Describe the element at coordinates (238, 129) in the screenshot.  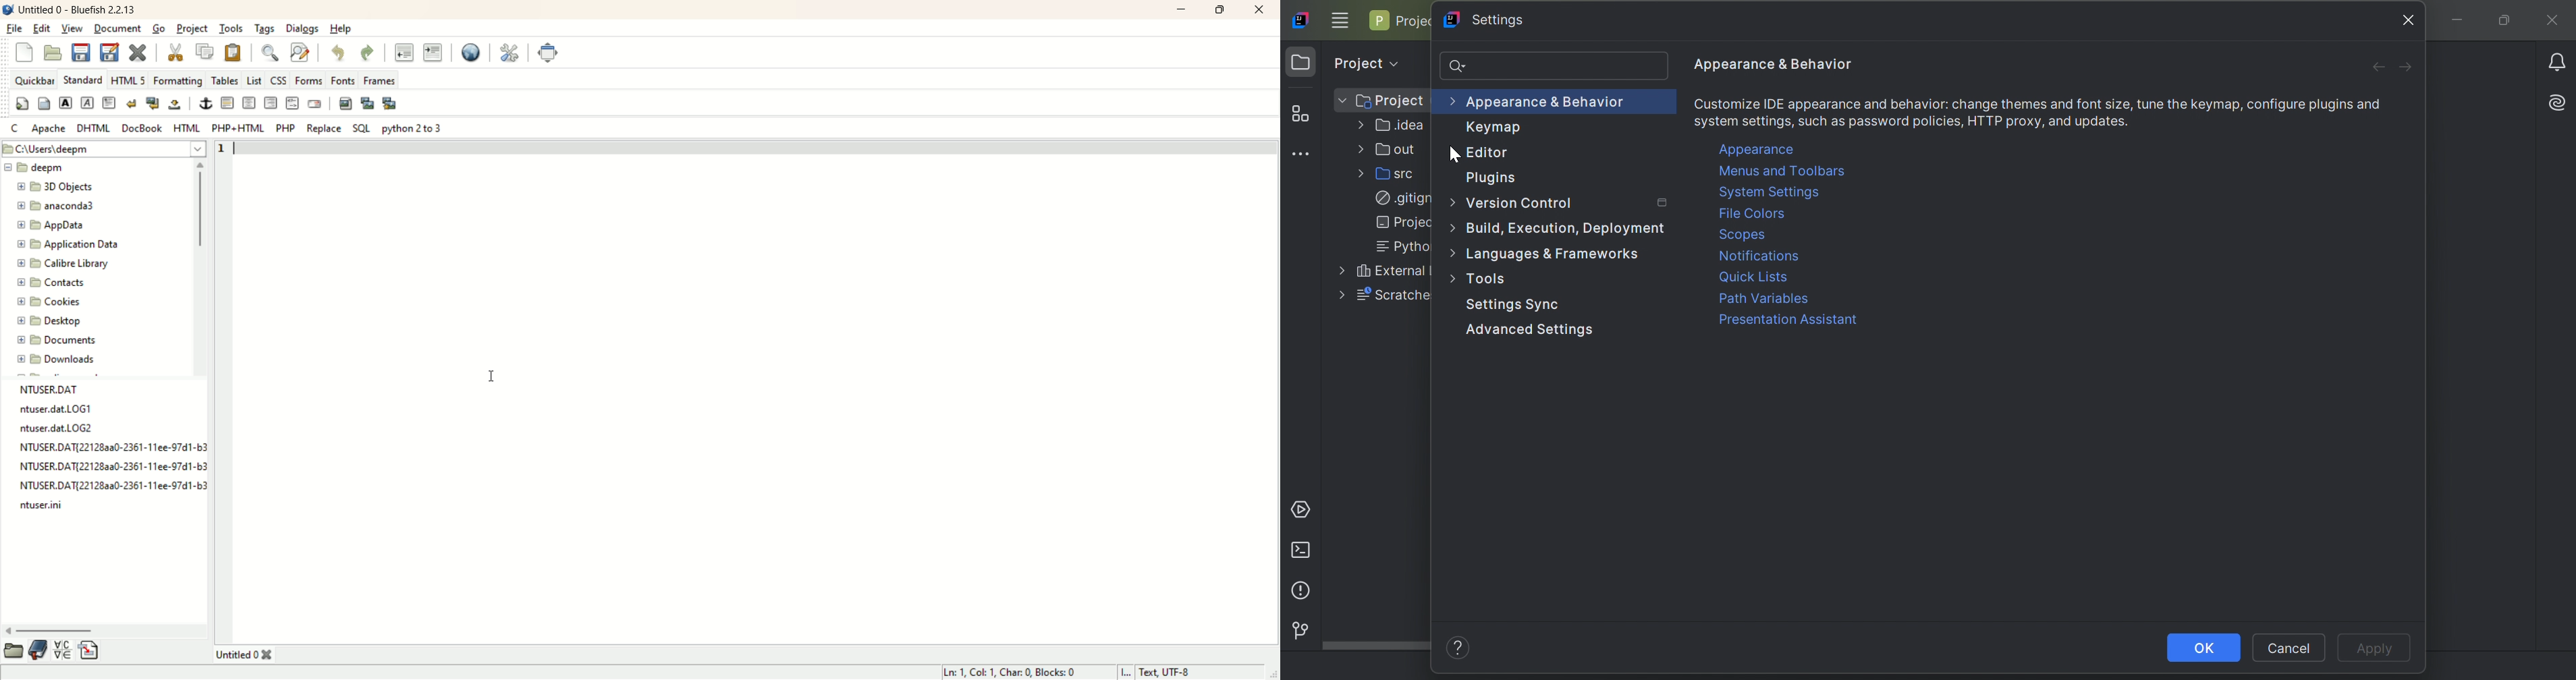
I see `PHP+HTML` at that location.